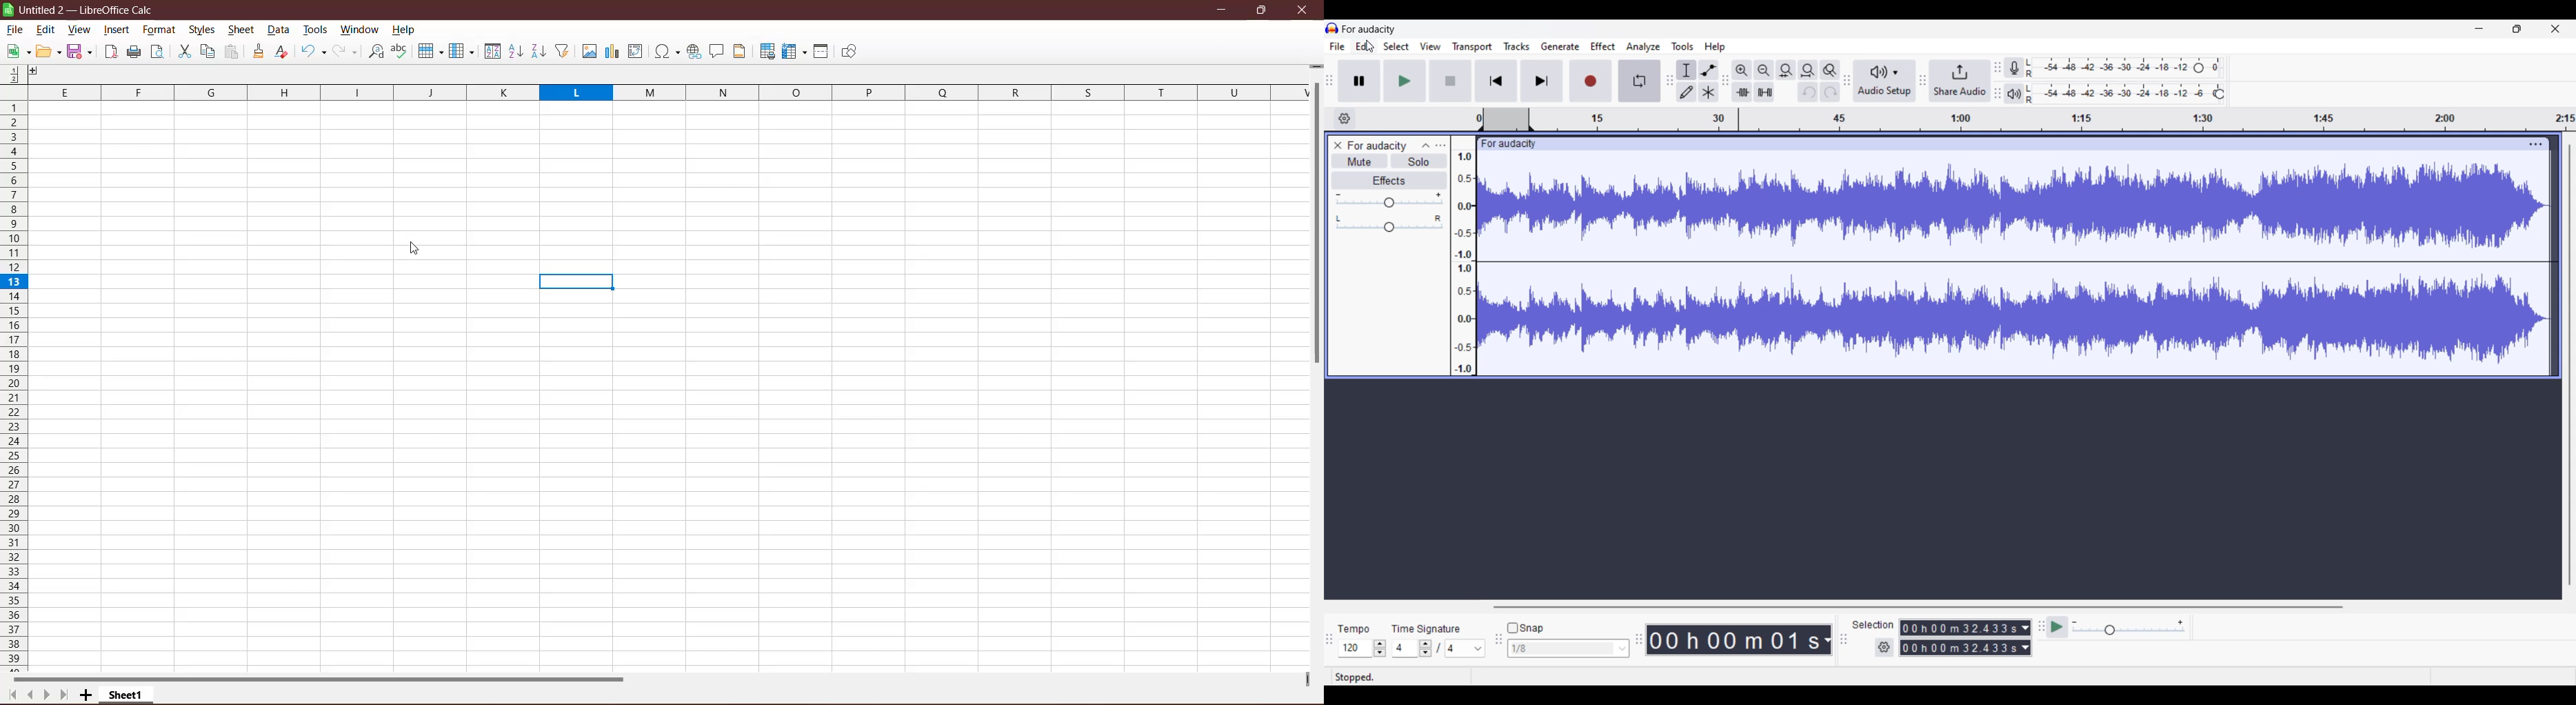  What do you see at coordinates (1463, 262) in the screenshot?
I see `Scale to measure track intensity` at bounding box center [1463, 262].